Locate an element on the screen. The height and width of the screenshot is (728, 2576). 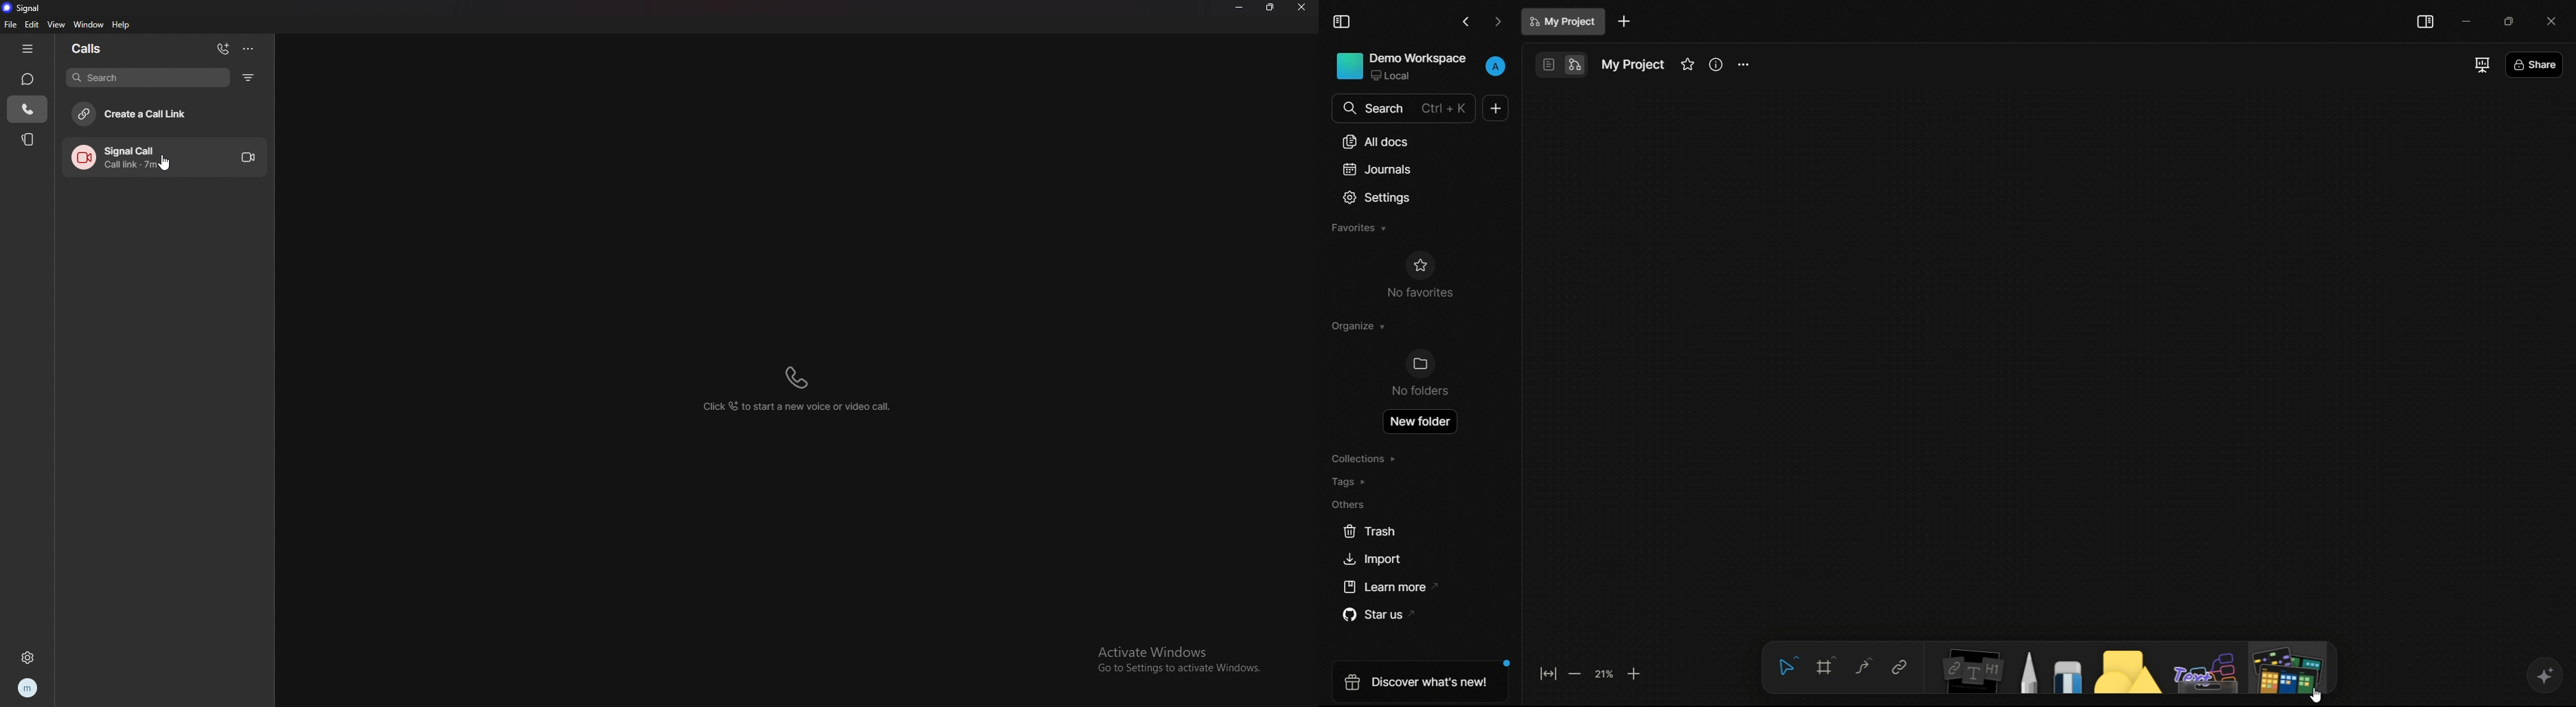
calls is located at coordinates (28, 108).